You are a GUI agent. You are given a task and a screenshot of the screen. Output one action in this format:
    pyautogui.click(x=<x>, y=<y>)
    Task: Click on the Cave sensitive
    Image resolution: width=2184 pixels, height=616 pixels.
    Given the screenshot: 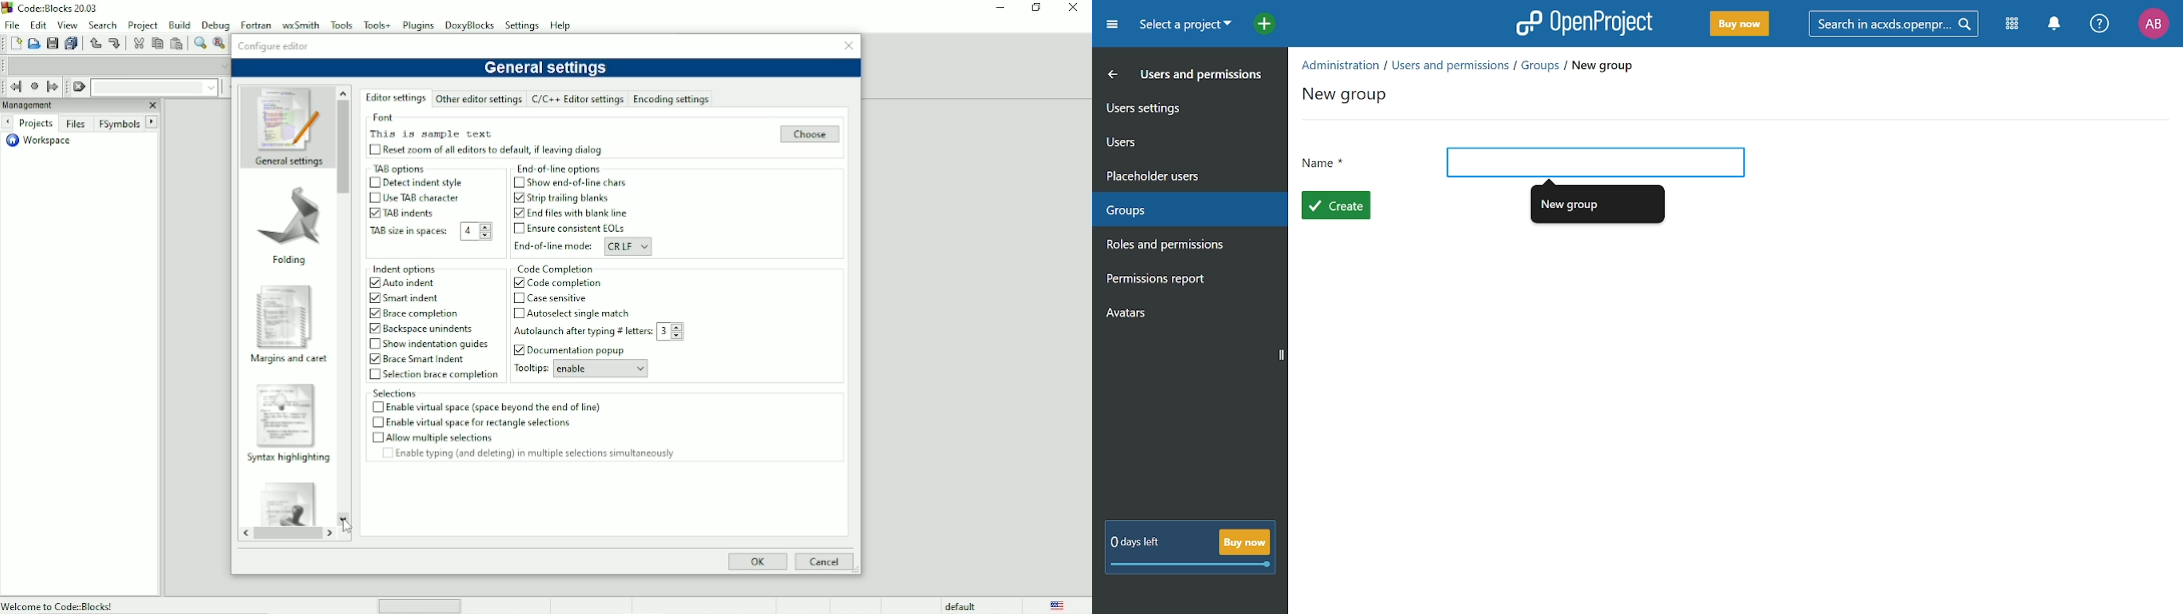 What is the action you would take?
    pyautogui.click(x=558, y=297)
    